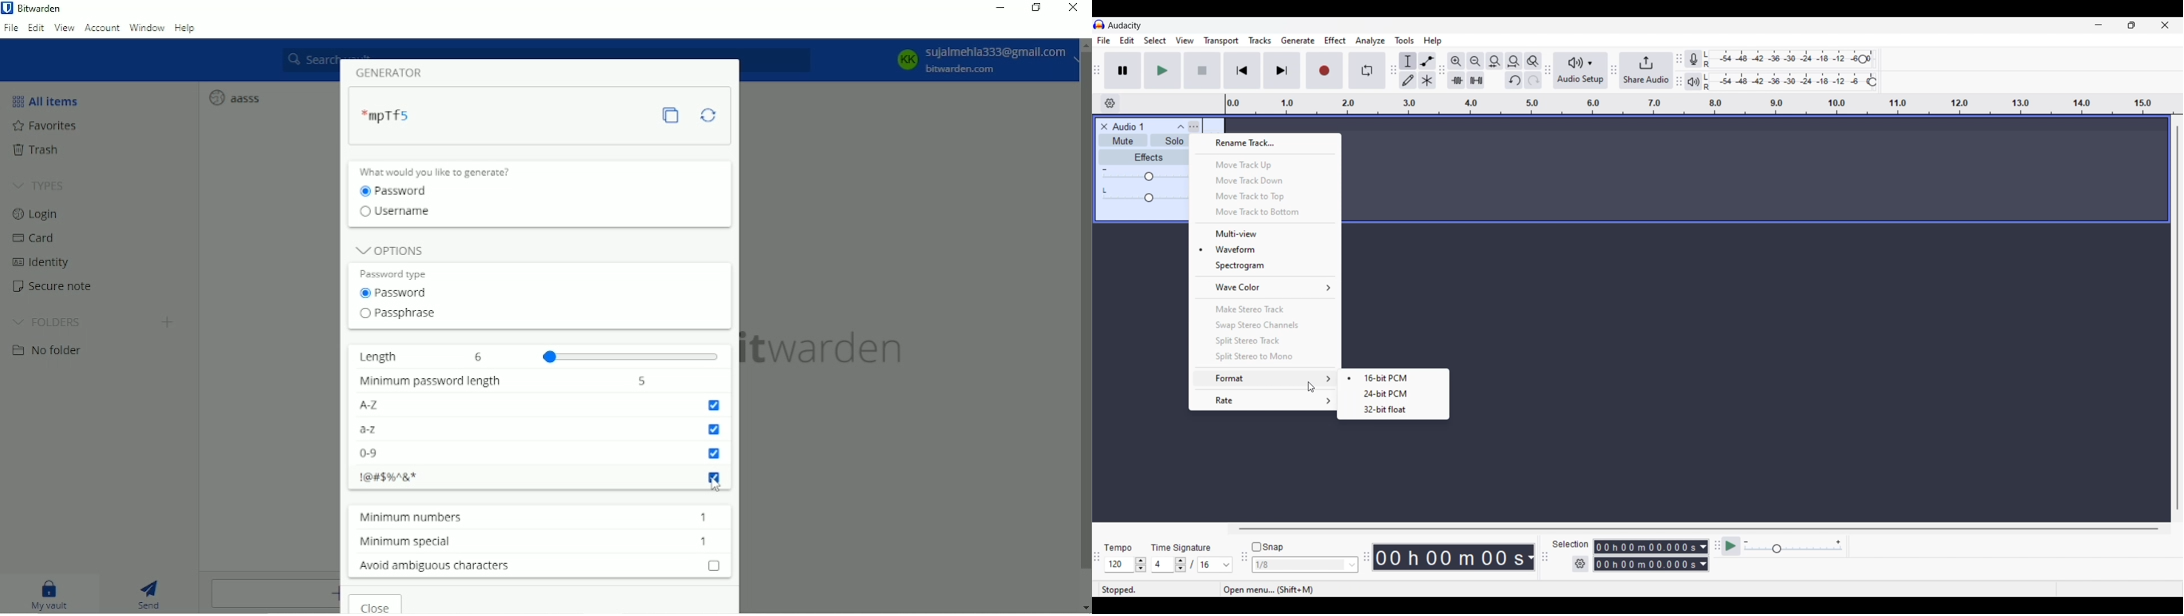 This screenshot has width=2184, height=616. Describe the element at coordinates (1187, 126) in the screenshot. I see `More options` at that location.